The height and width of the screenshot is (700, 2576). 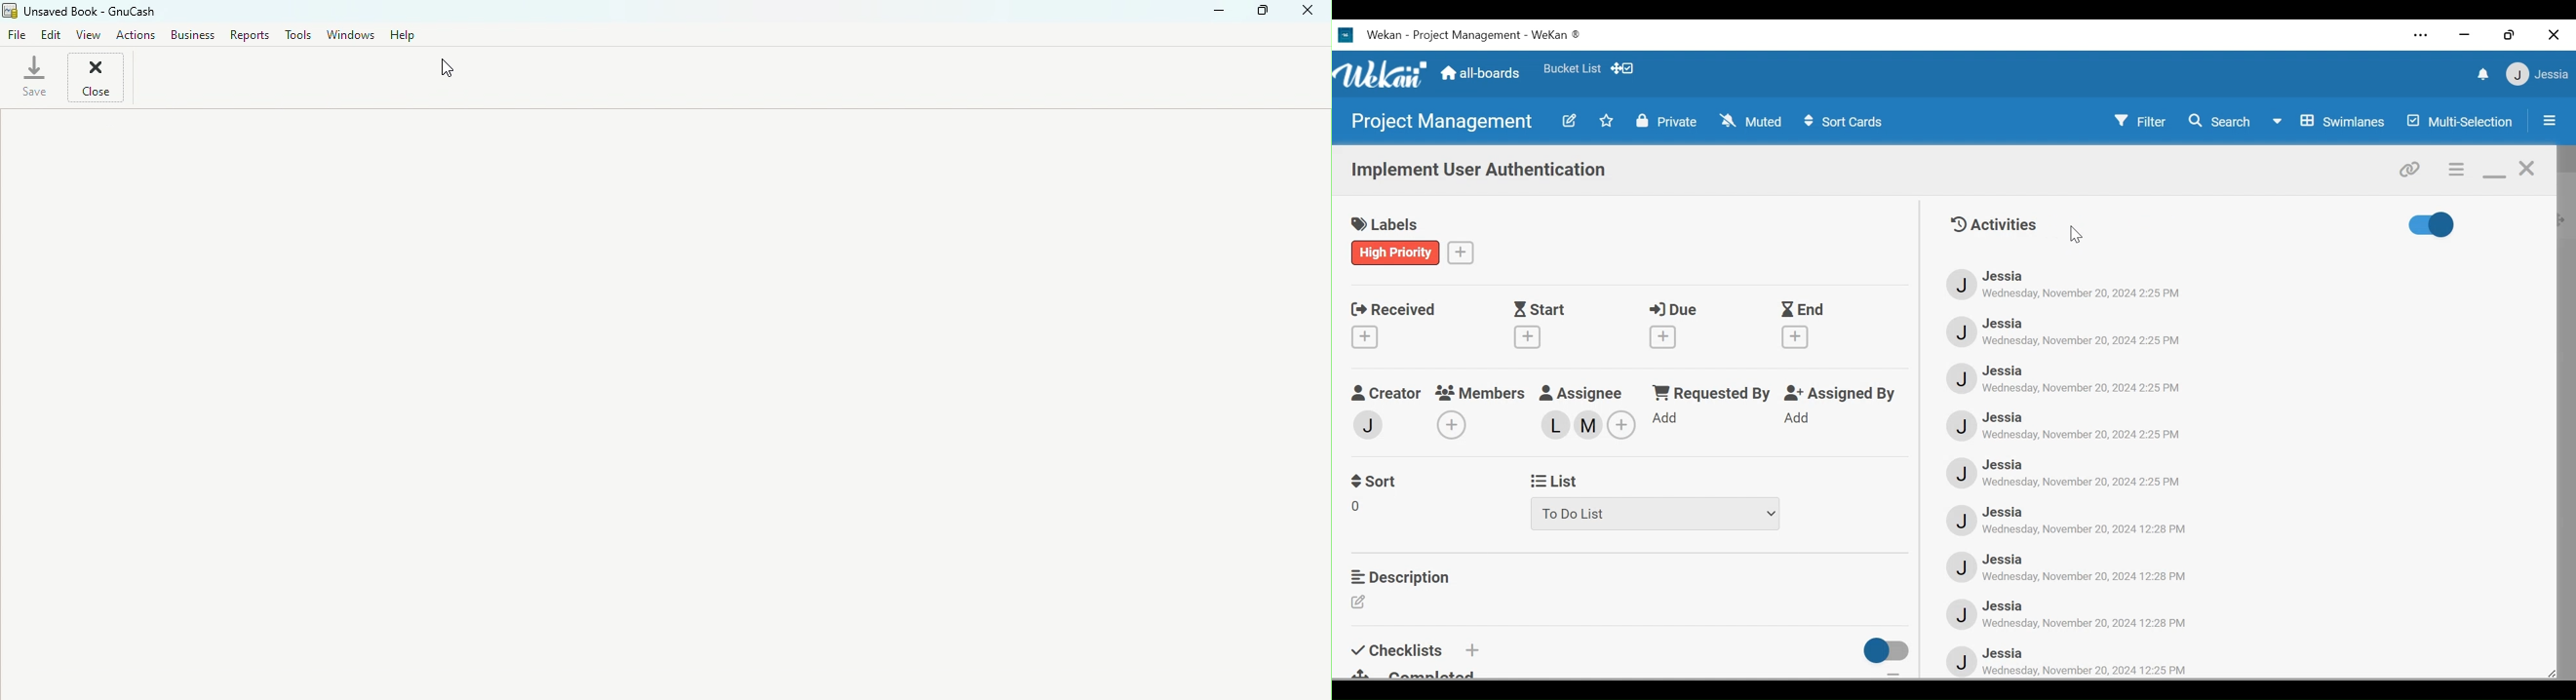 I want to click on Avata, so click(x=1963, y=568).